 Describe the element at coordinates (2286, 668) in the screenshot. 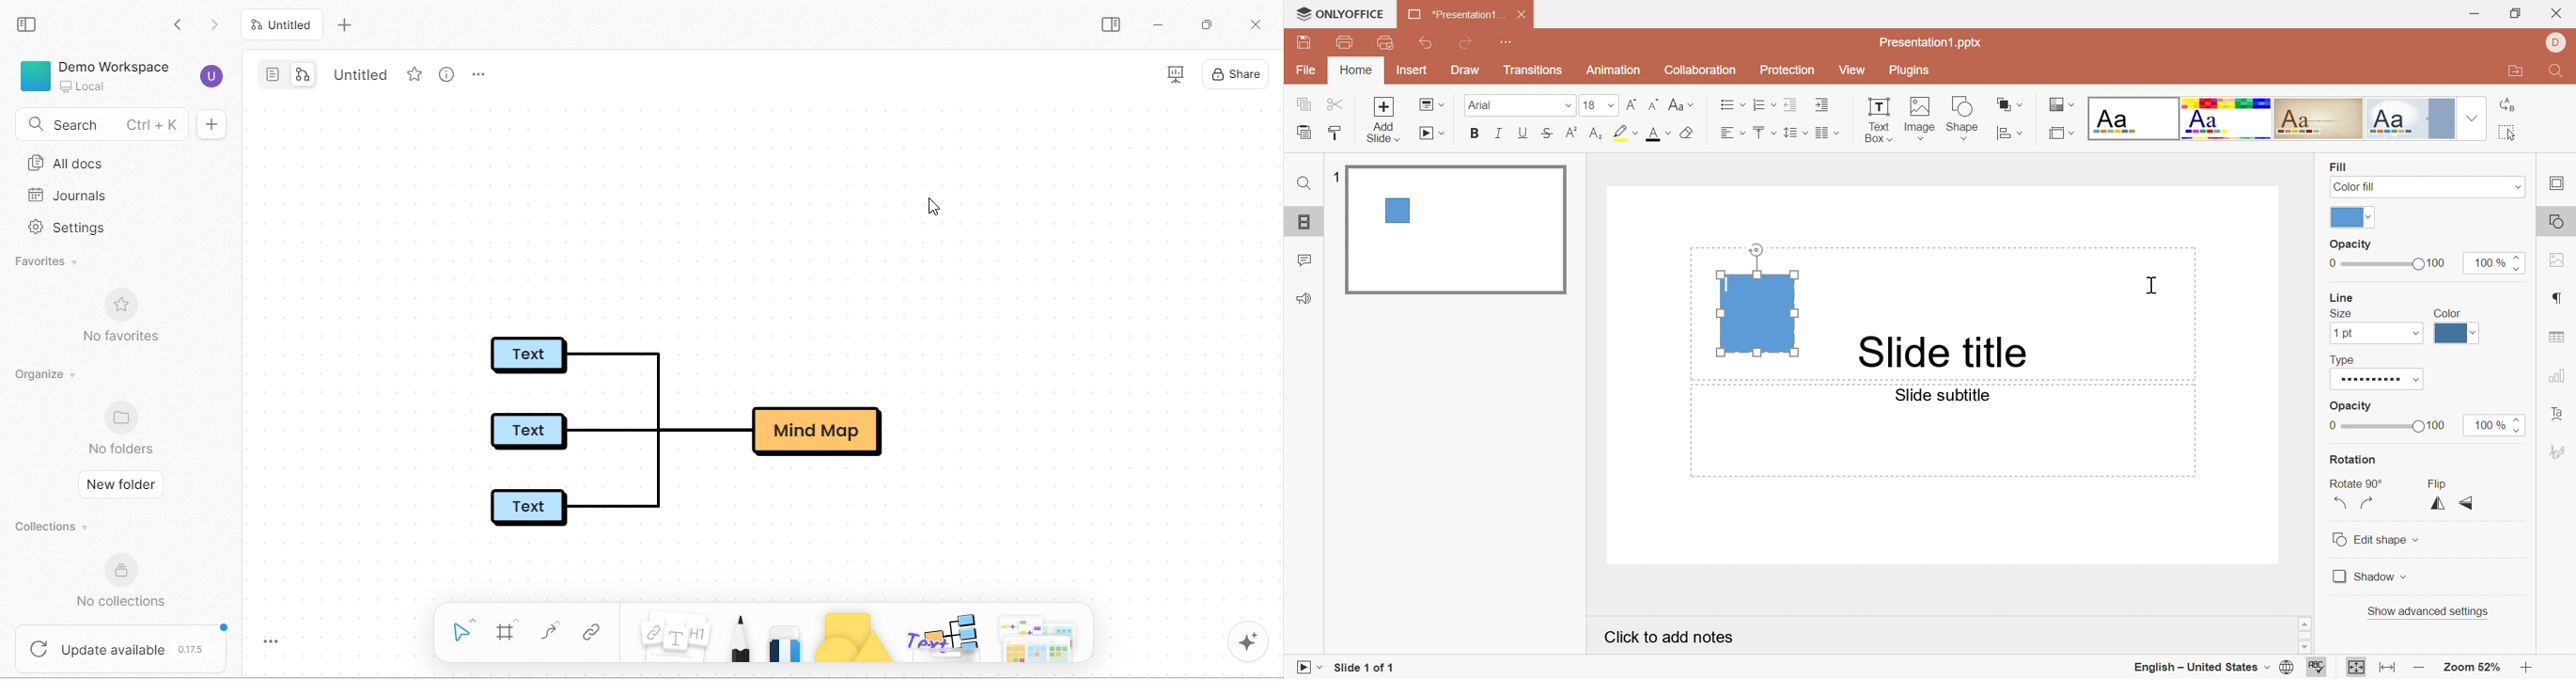

I see `SET DOCUMENT LANGUAGE` at that location.